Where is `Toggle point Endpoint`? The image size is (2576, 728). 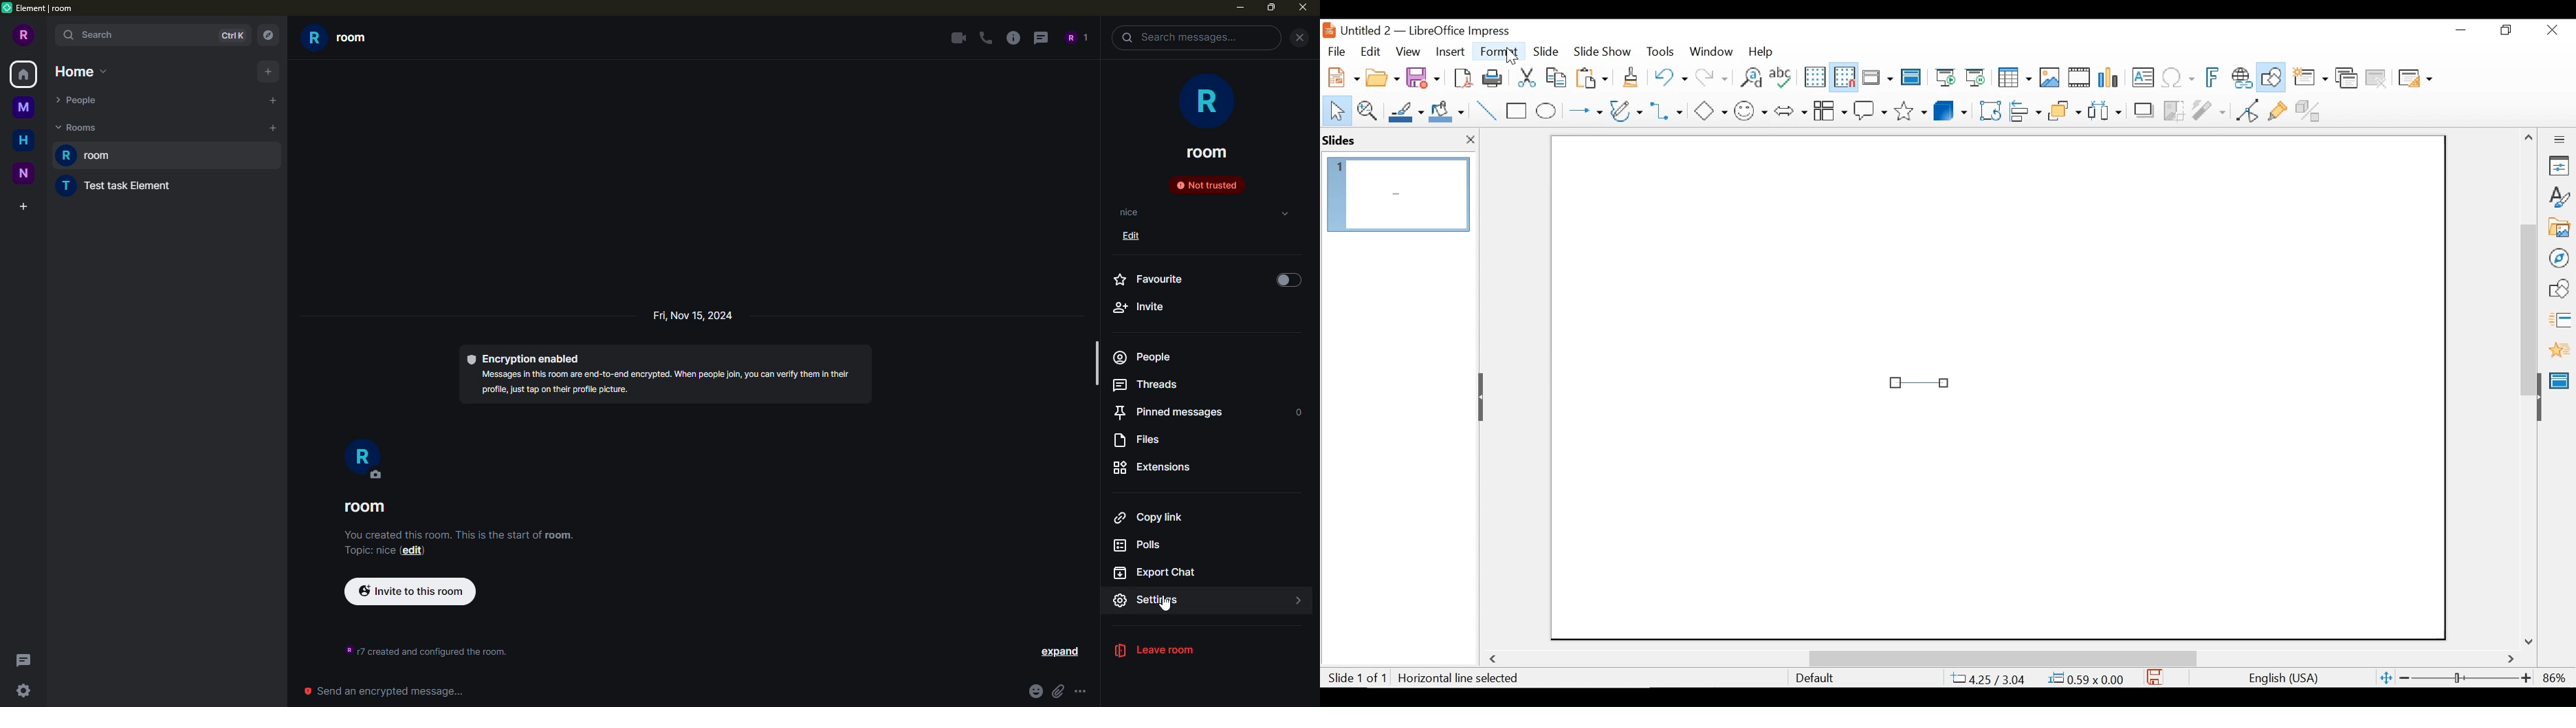
Toggle point Endpoint is located at coordinates (2245, 110).